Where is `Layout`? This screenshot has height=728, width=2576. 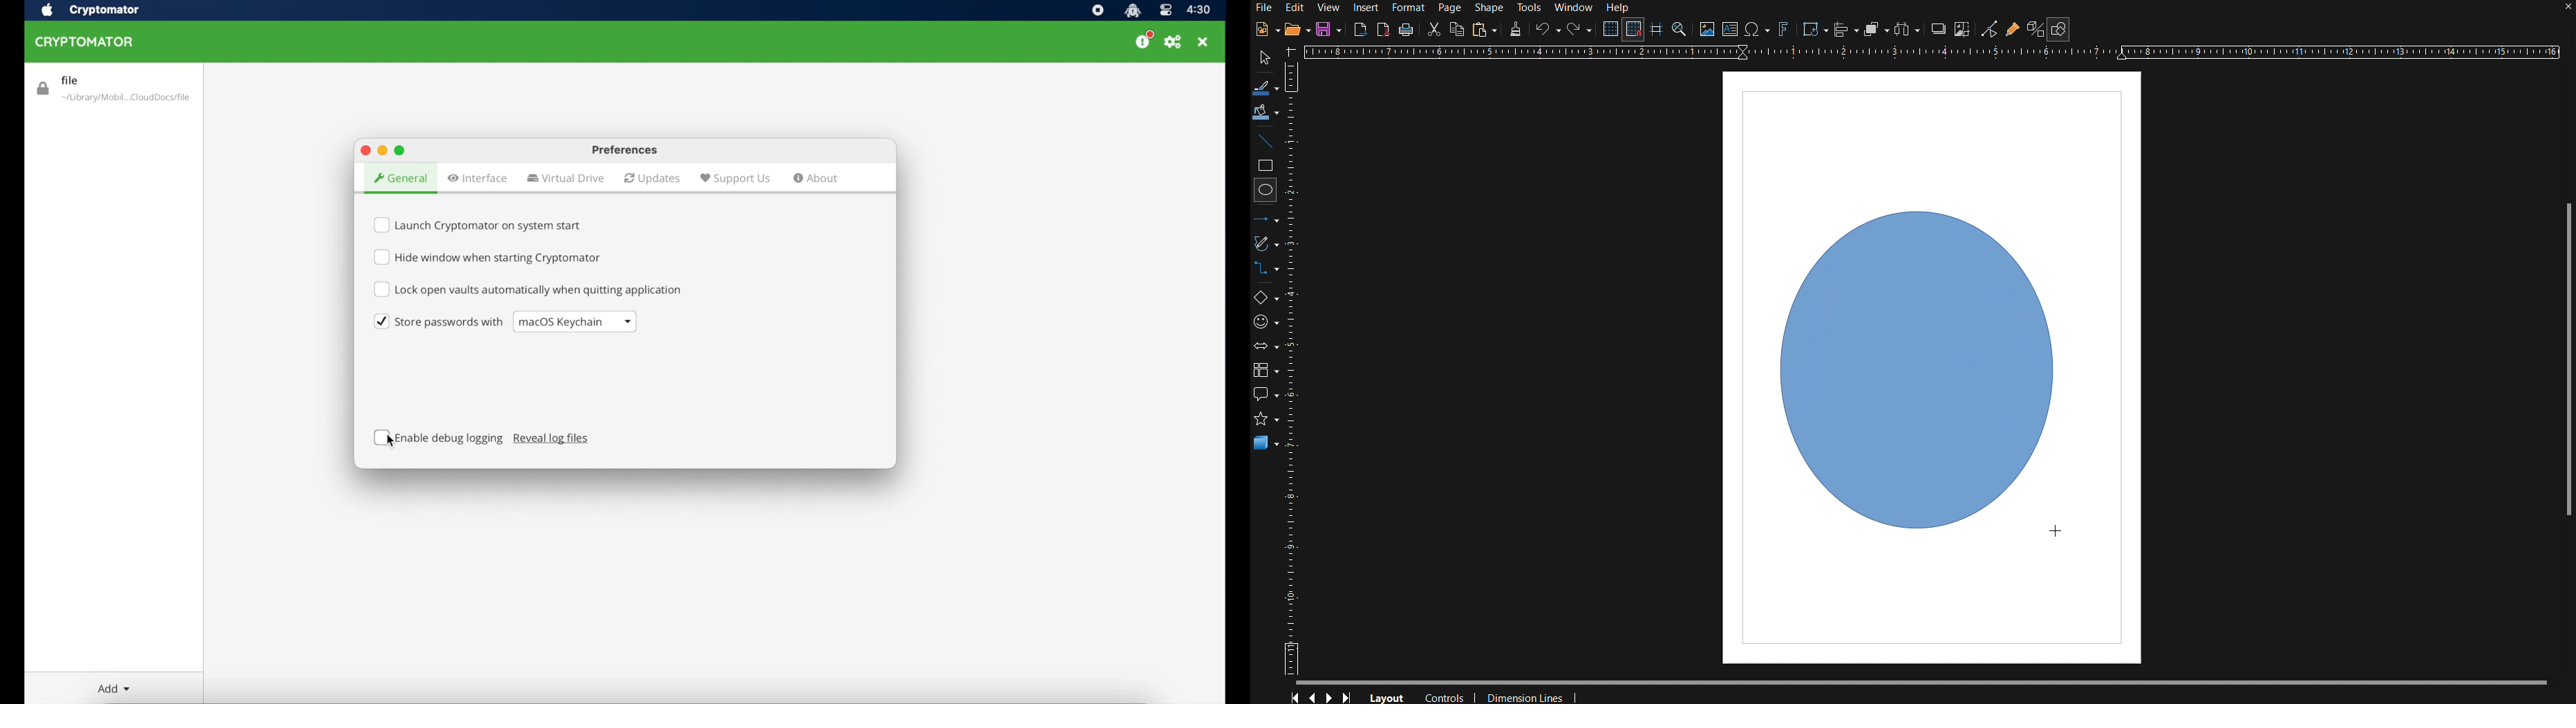 Layout is located at coordinates (1387, 696).